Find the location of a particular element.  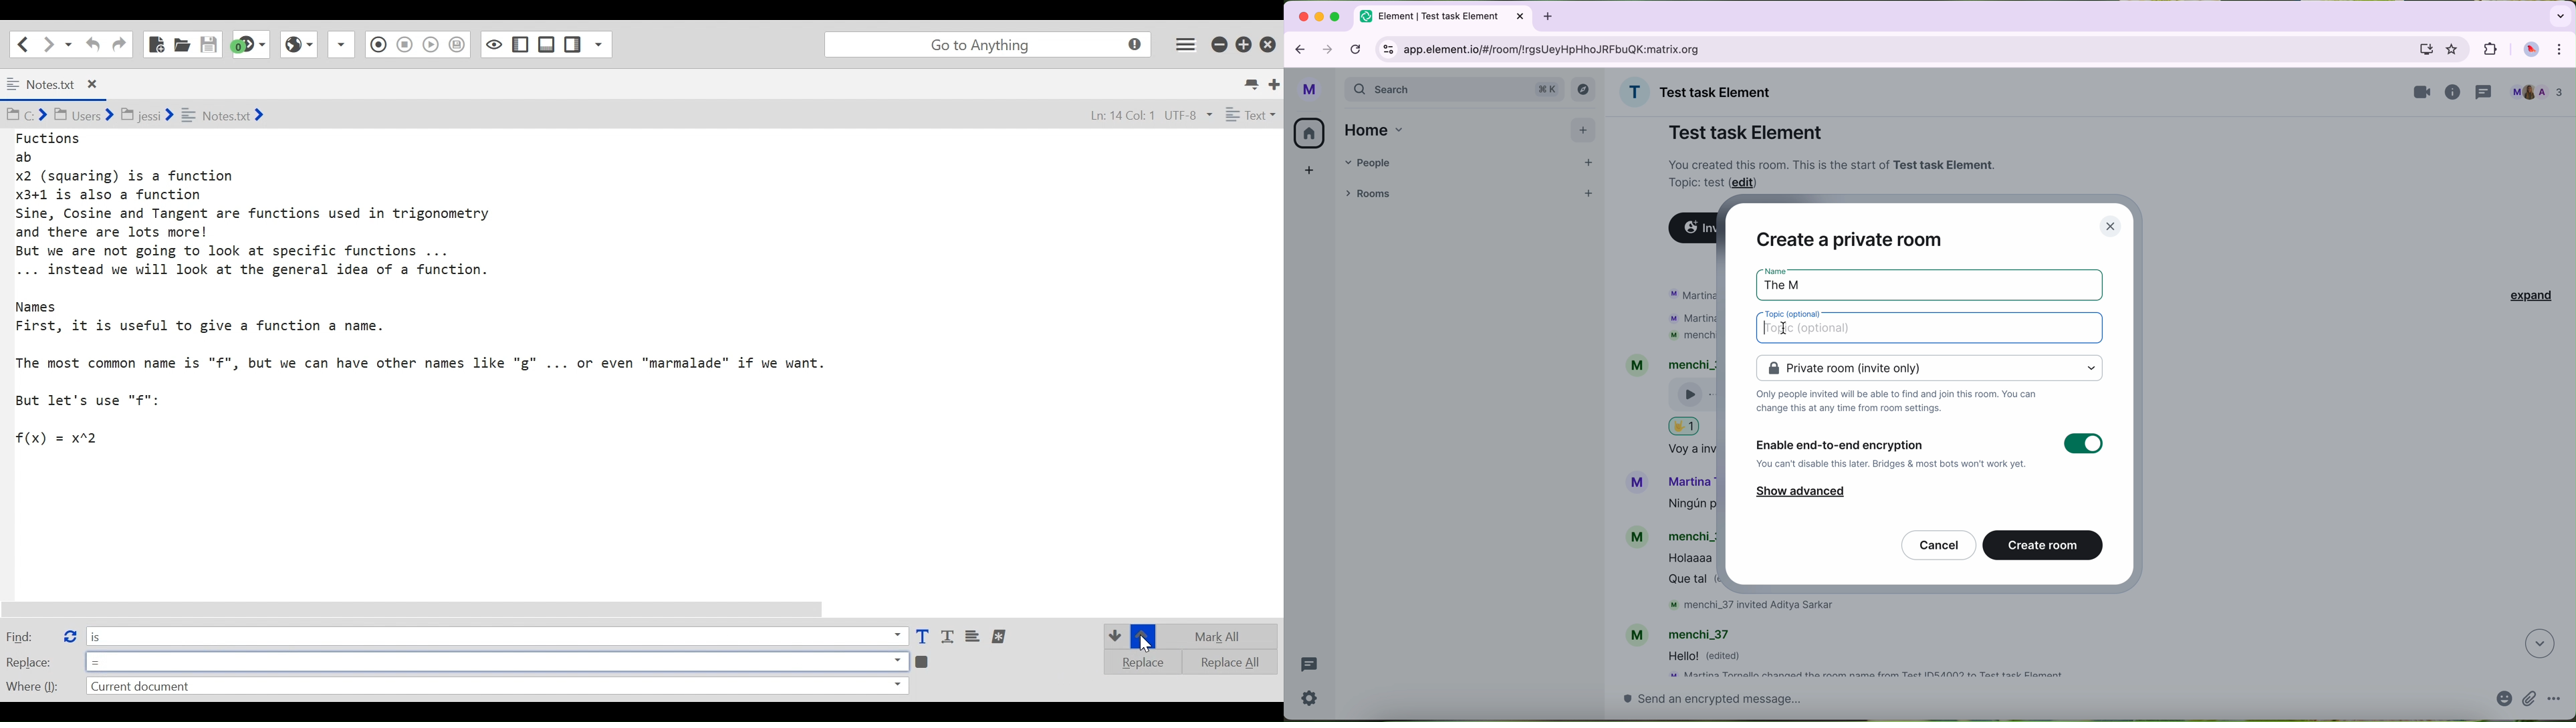

more options is located at coordinates (2555, 700).